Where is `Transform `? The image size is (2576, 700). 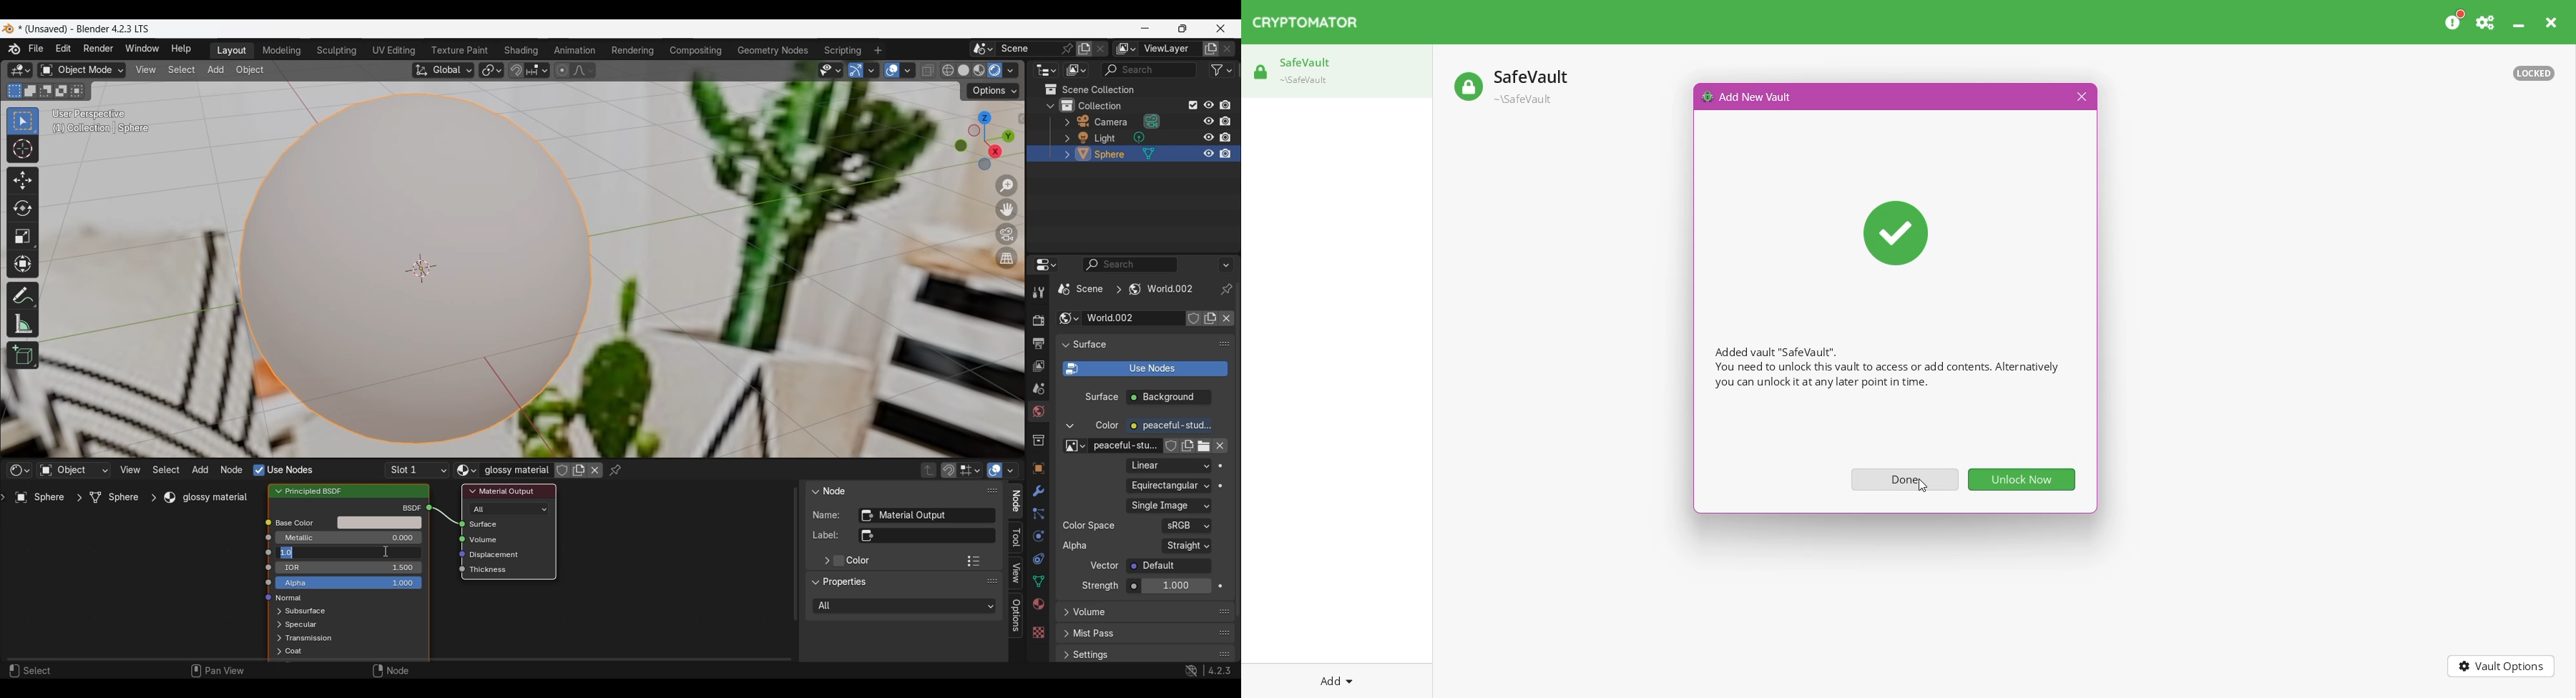
Transform  is located at coordinates (23, 264).